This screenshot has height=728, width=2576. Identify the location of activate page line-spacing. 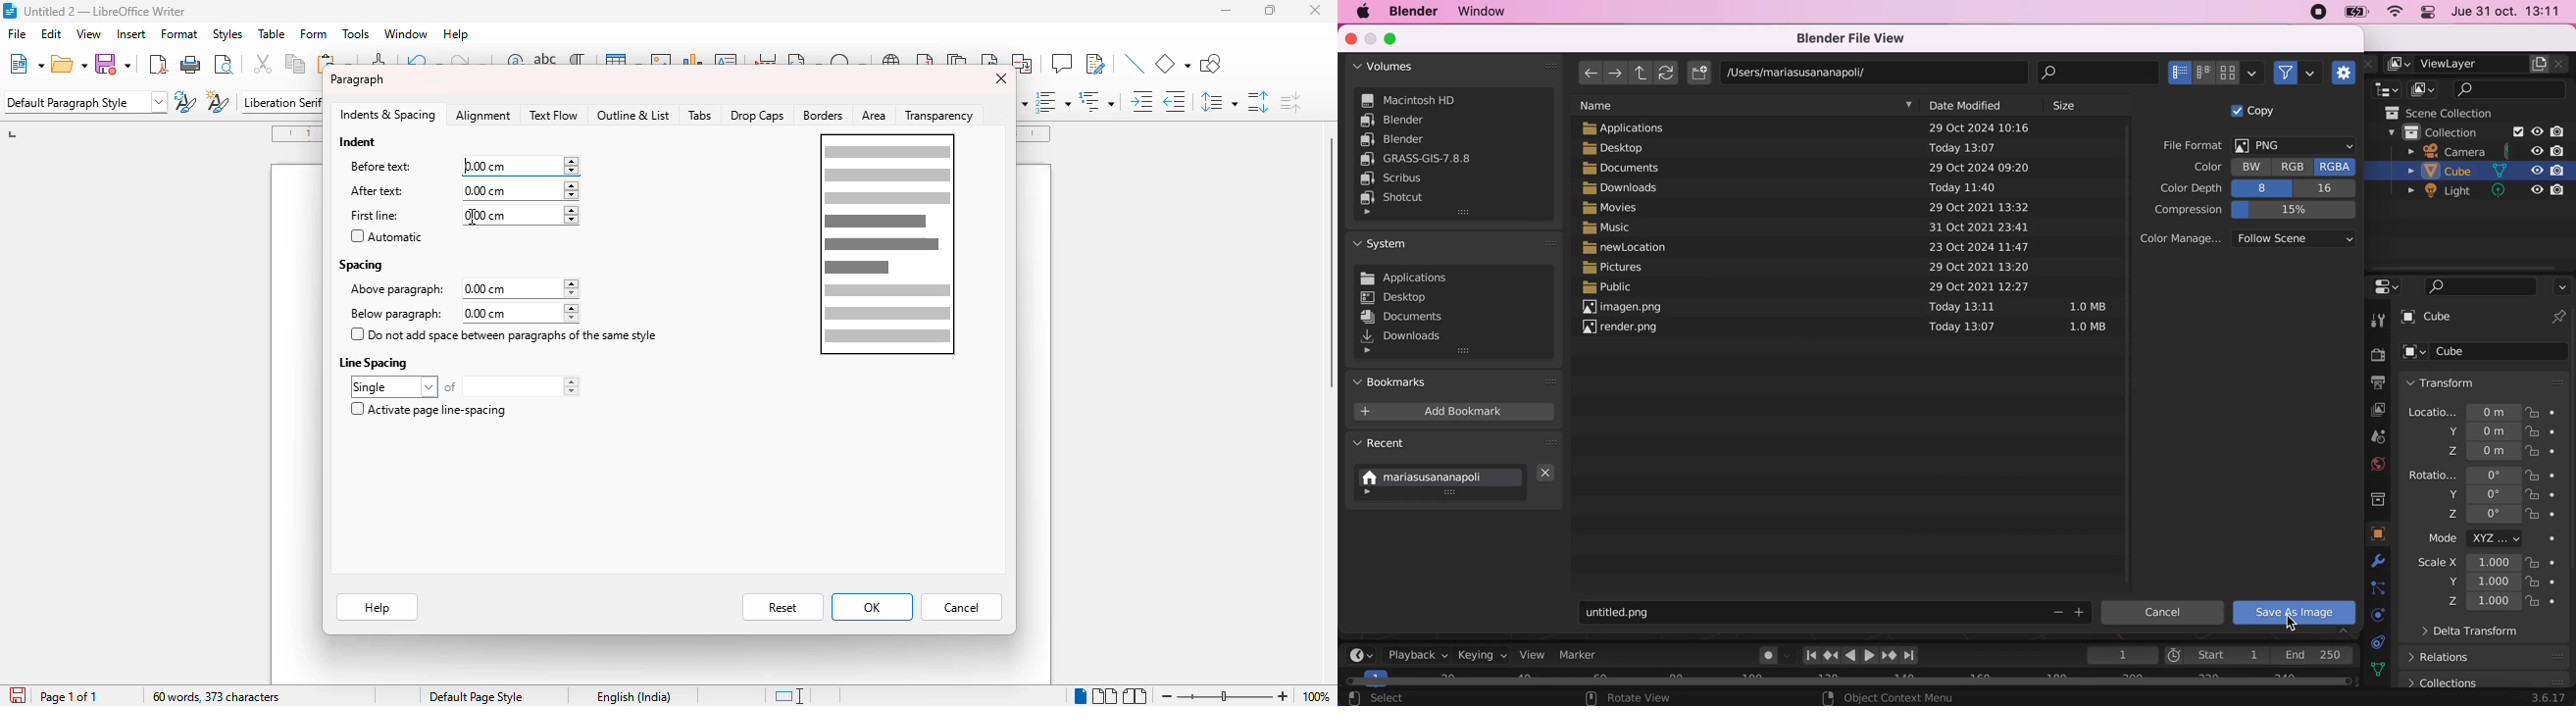
(428, 409).